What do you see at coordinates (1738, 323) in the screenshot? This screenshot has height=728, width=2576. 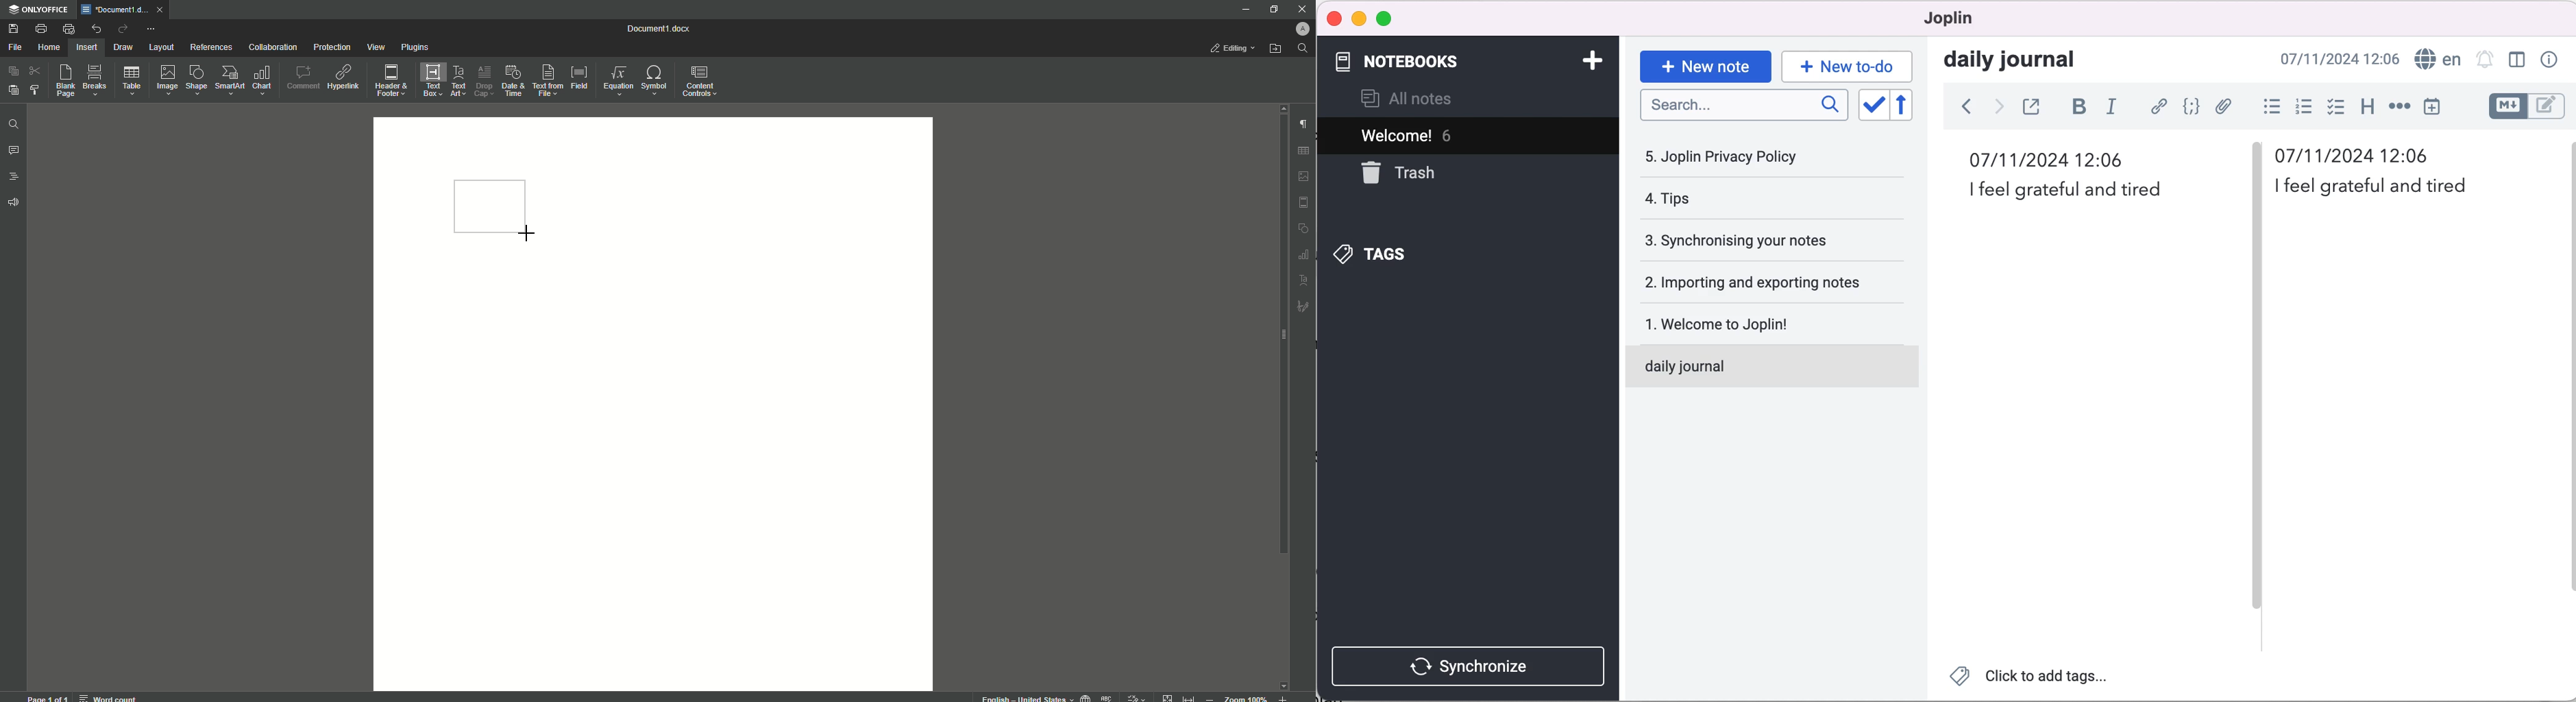 I see `welcome to joplin!` at bounding box center [1738, 323].